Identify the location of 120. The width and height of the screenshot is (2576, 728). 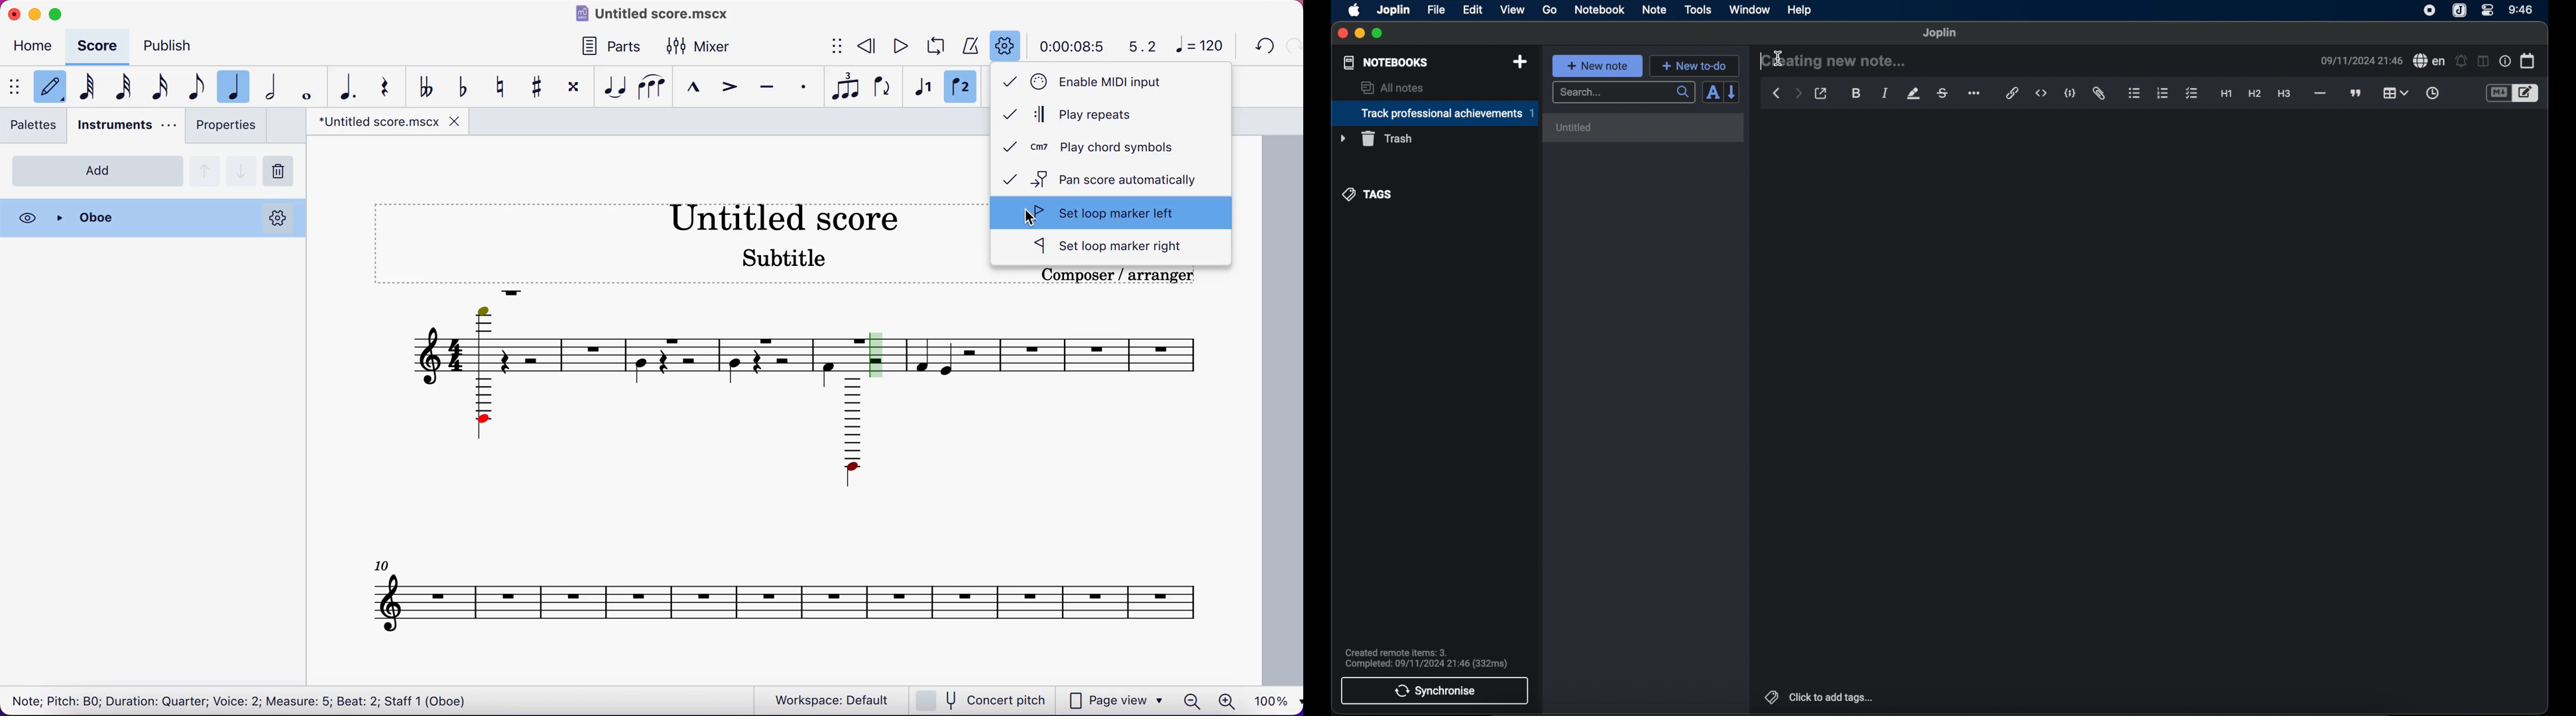
(1203, 47).